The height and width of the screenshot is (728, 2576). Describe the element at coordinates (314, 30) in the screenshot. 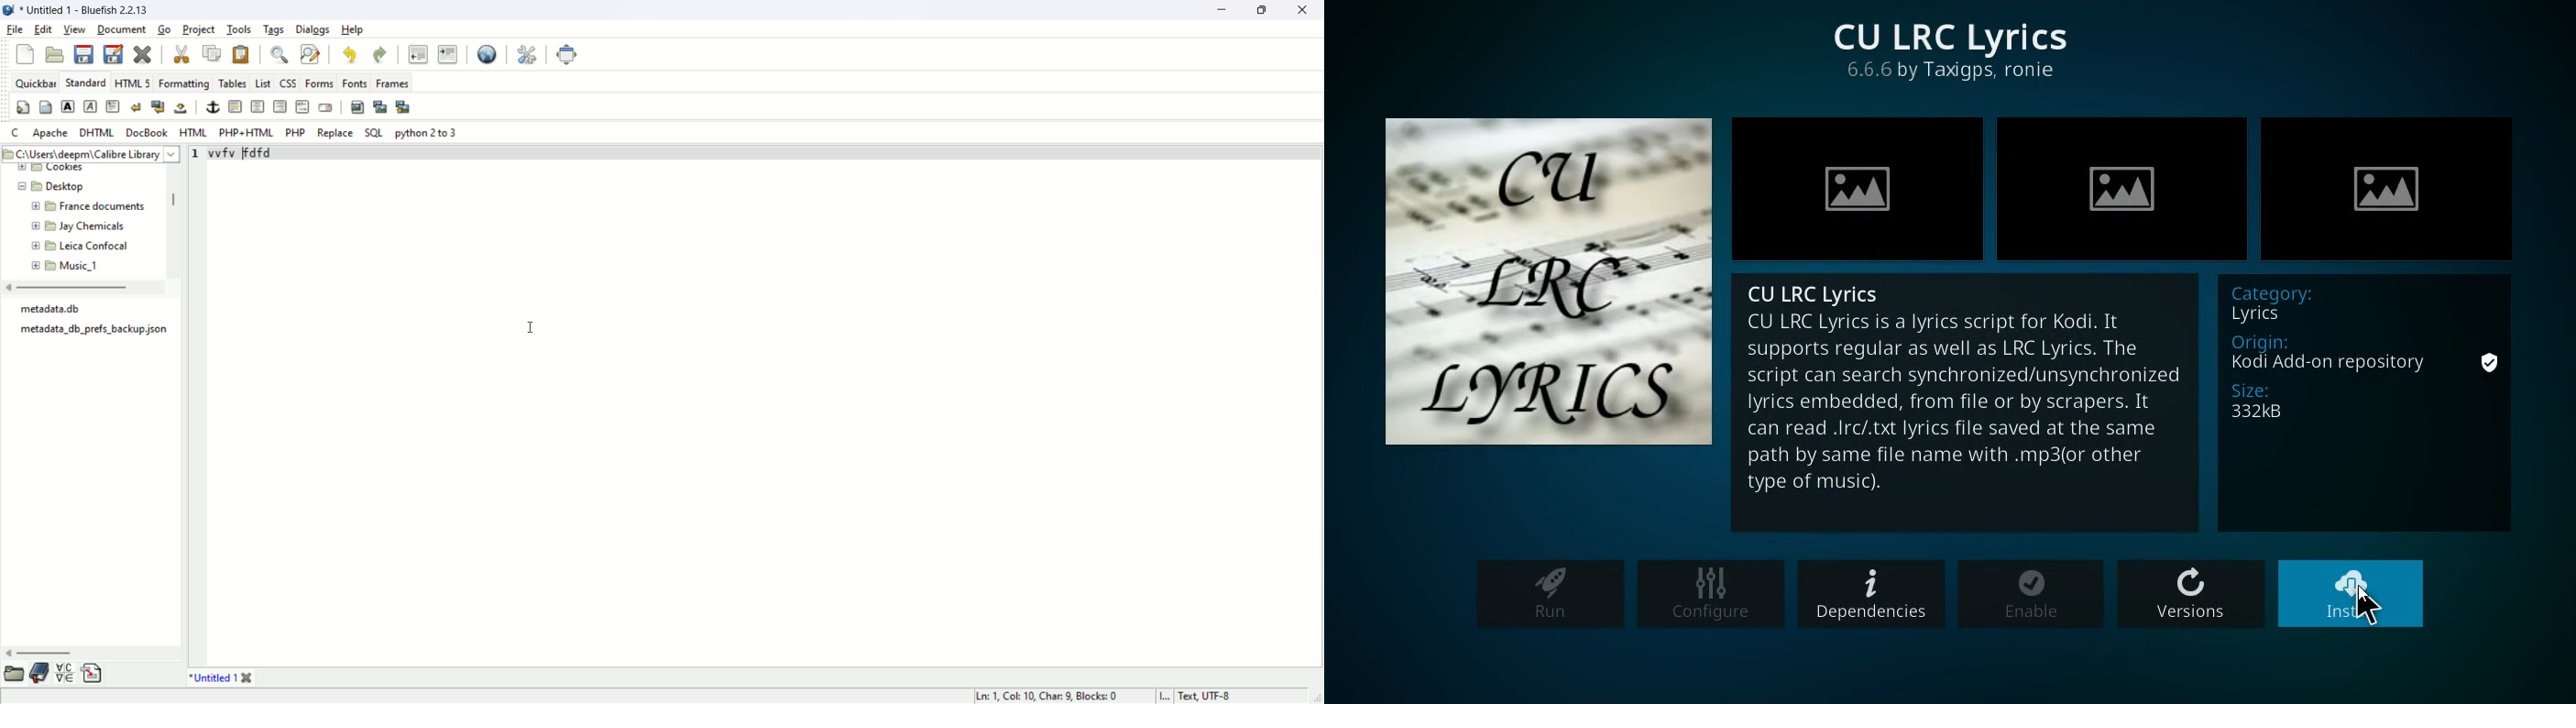

I see `dialogs` at that location.